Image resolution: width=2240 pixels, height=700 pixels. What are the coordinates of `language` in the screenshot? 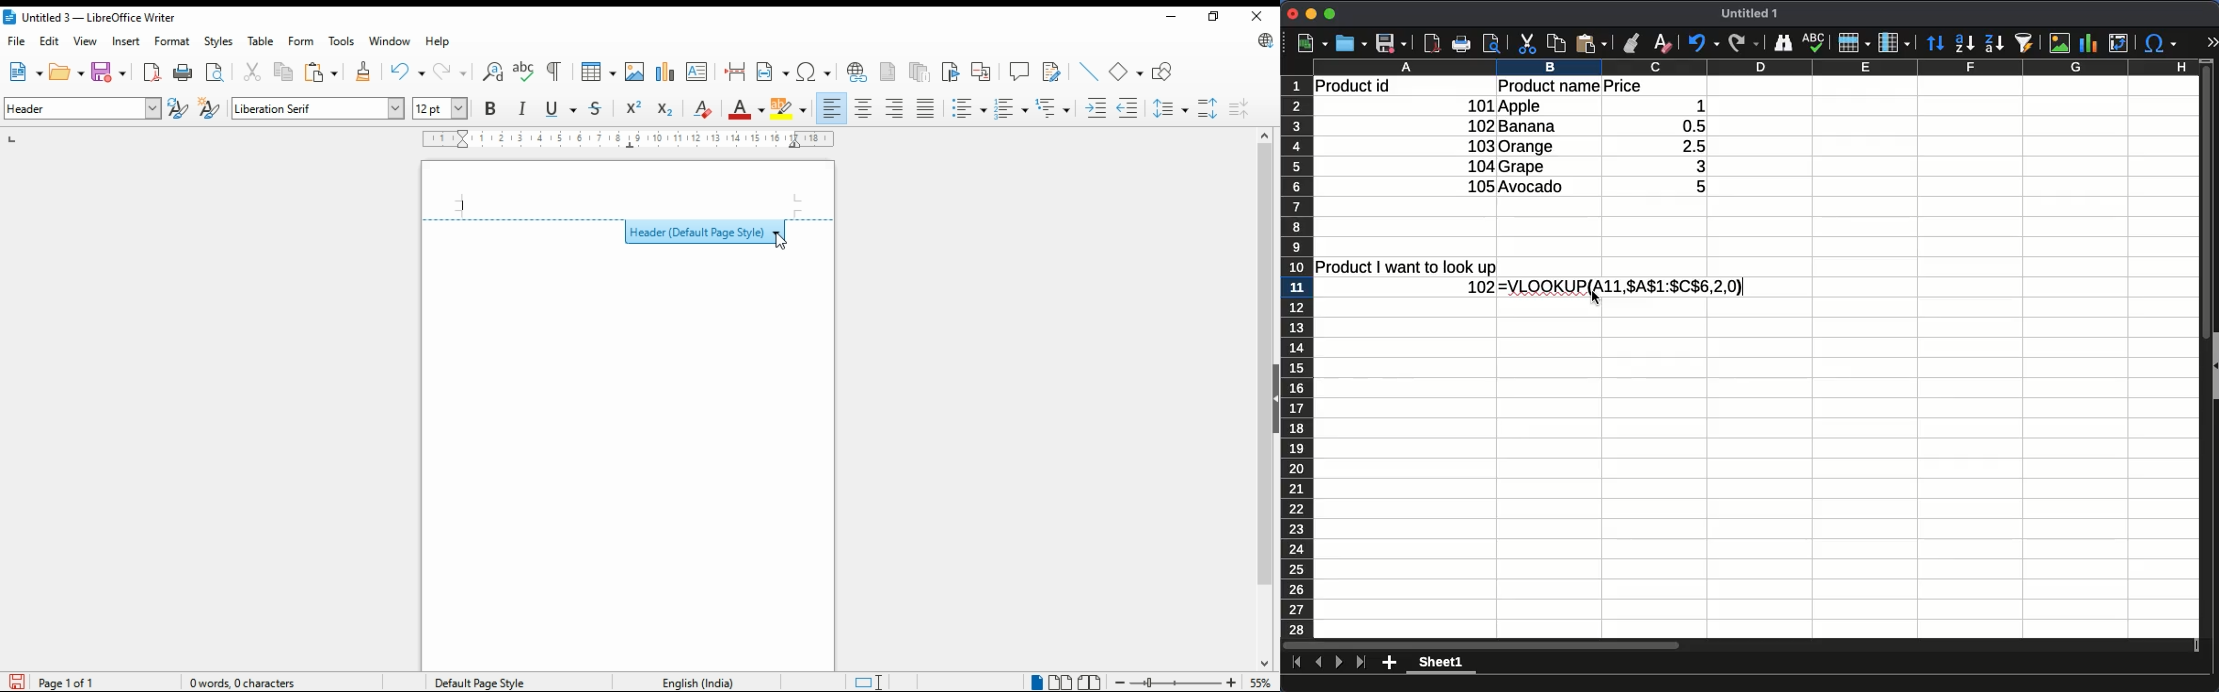 It's located at (696, 681).